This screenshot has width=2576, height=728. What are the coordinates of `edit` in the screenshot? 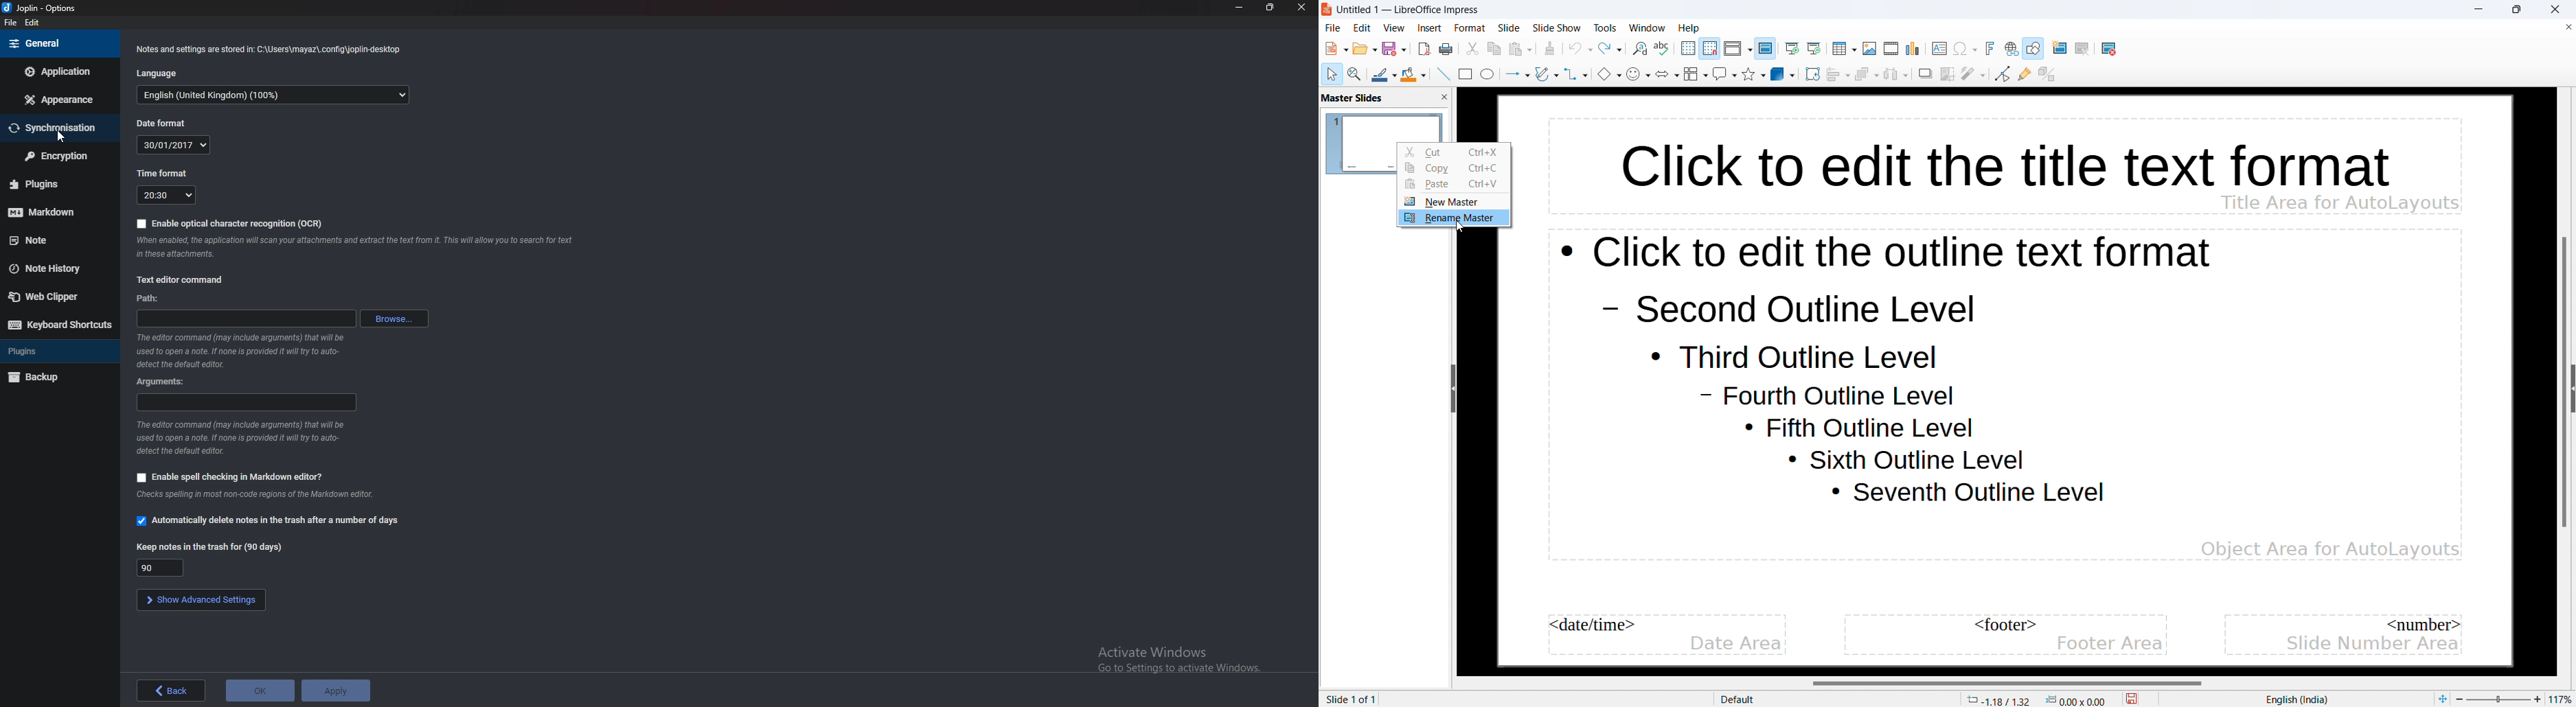 It's located at (1362, 28).